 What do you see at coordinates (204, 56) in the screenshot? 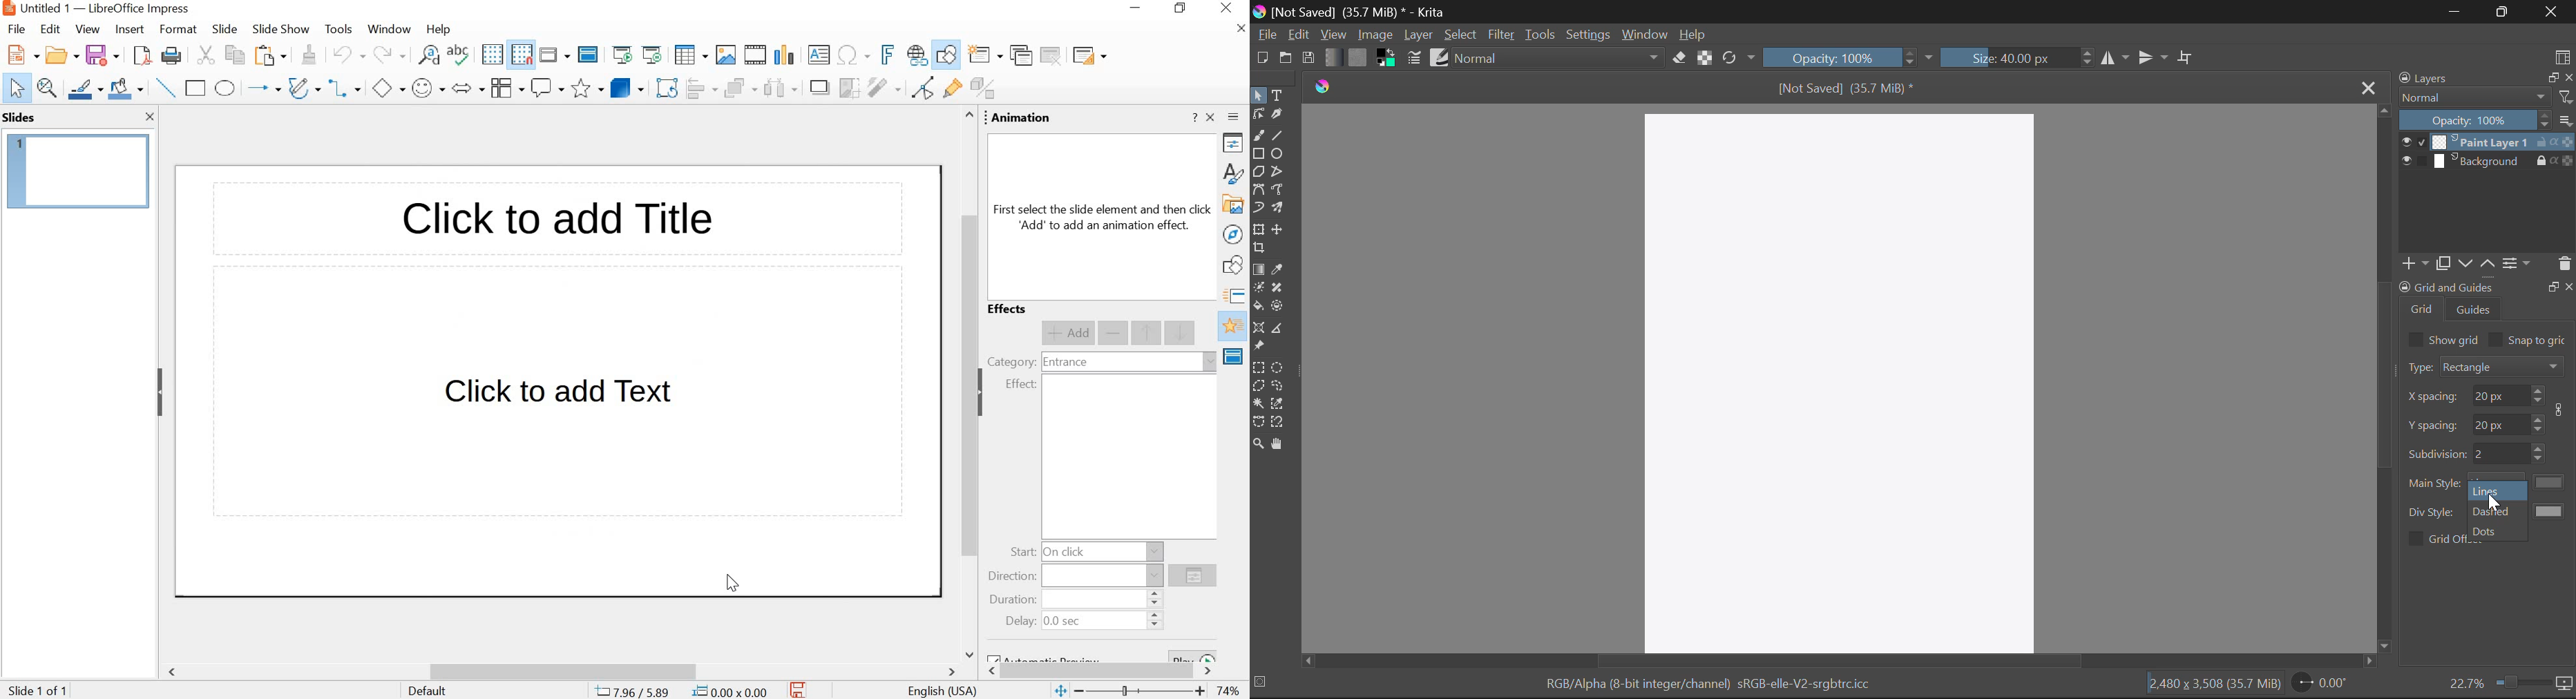
I see `cut` at bounding box center [204, 56].